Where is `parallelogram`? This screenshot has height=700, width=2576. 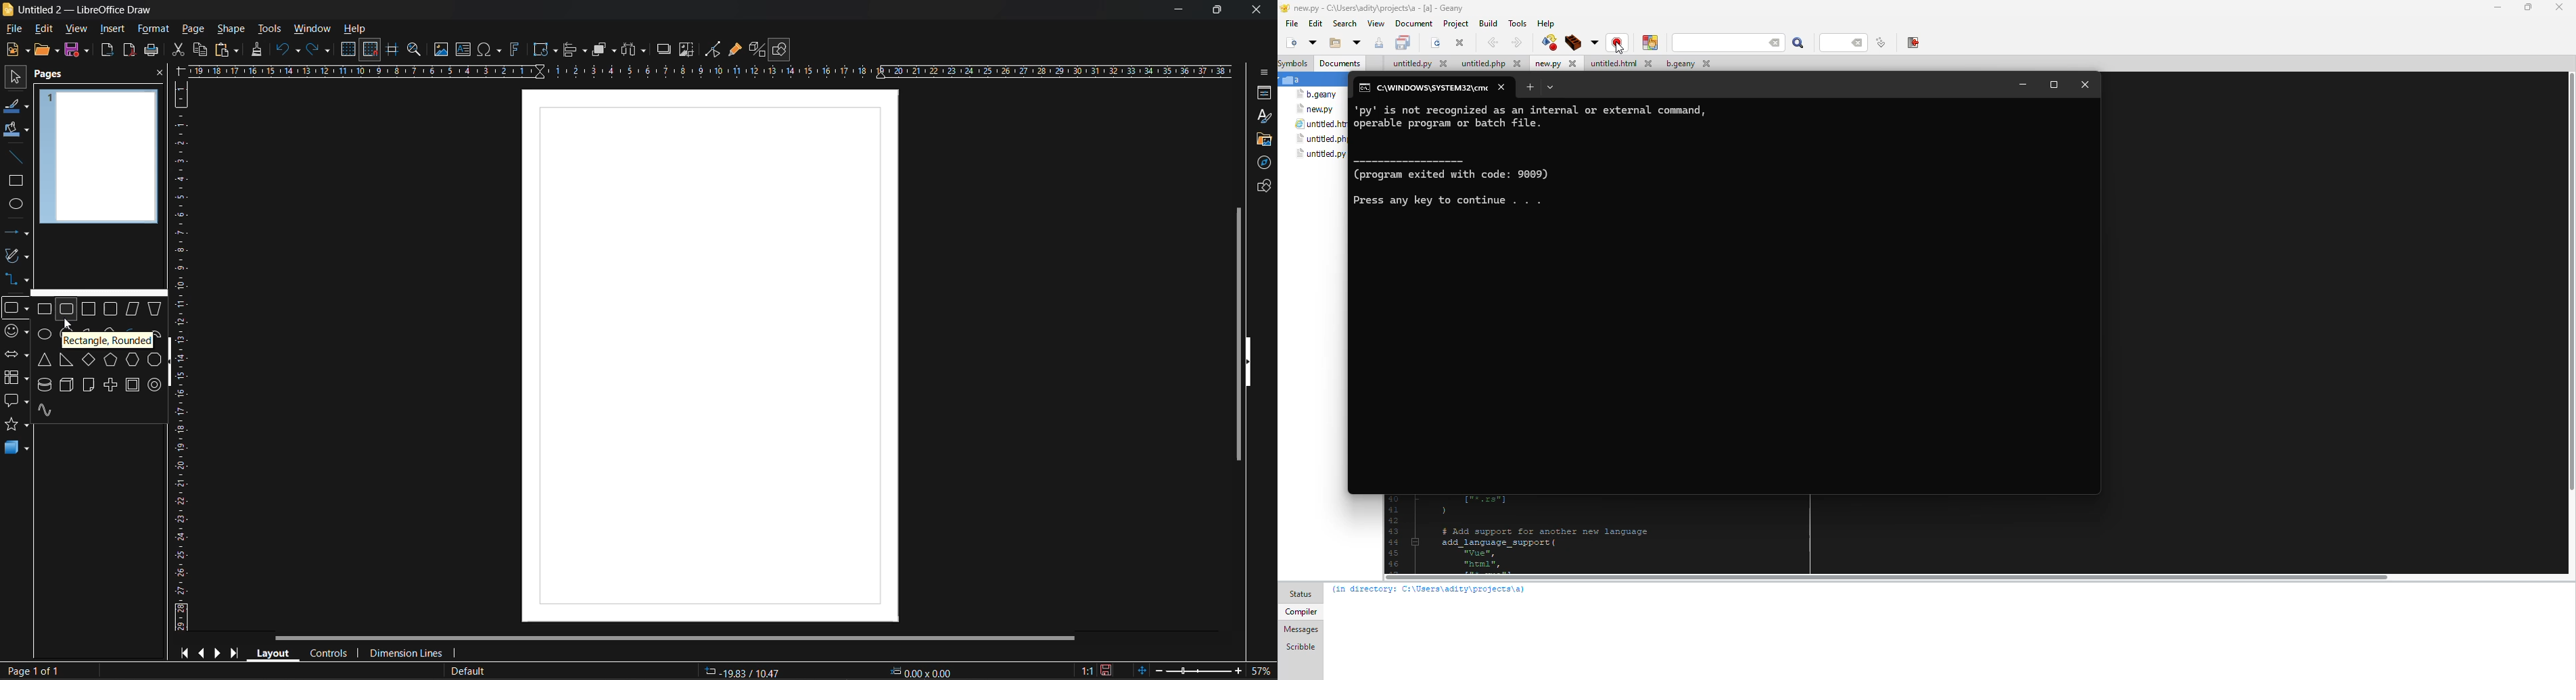 parallelogram is located at coordinates (132, 309).